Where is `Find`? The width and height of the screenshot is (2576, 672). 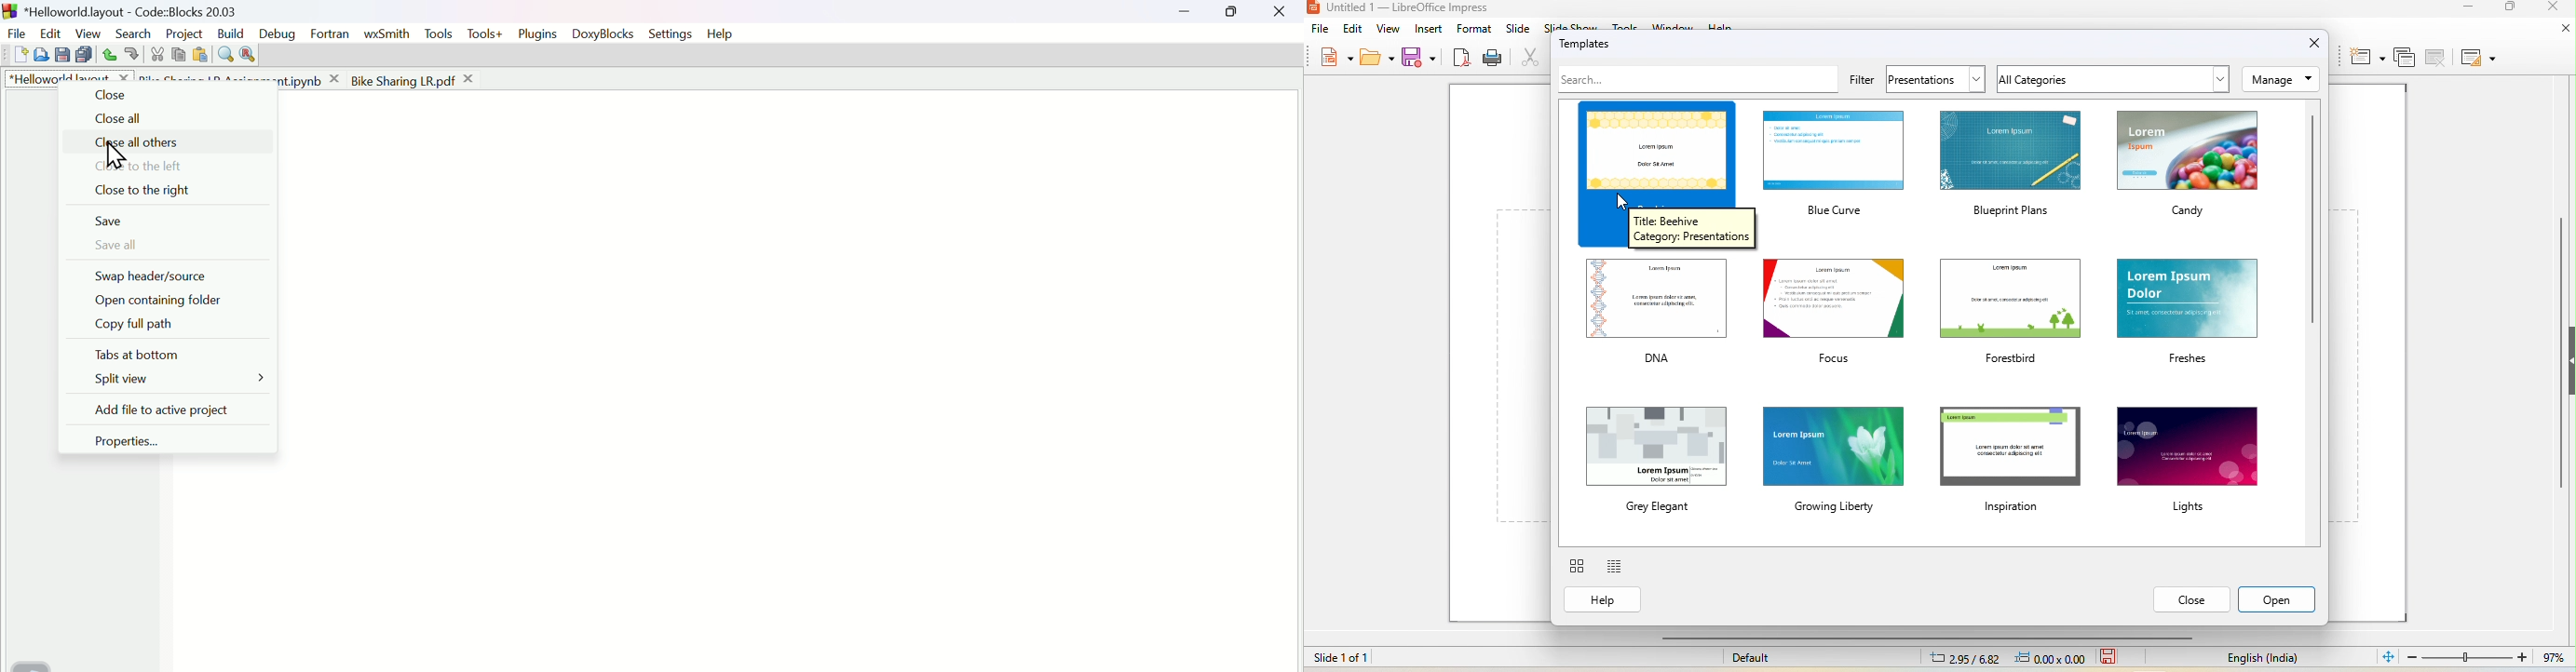 Find is located at coordinates (224, 54).